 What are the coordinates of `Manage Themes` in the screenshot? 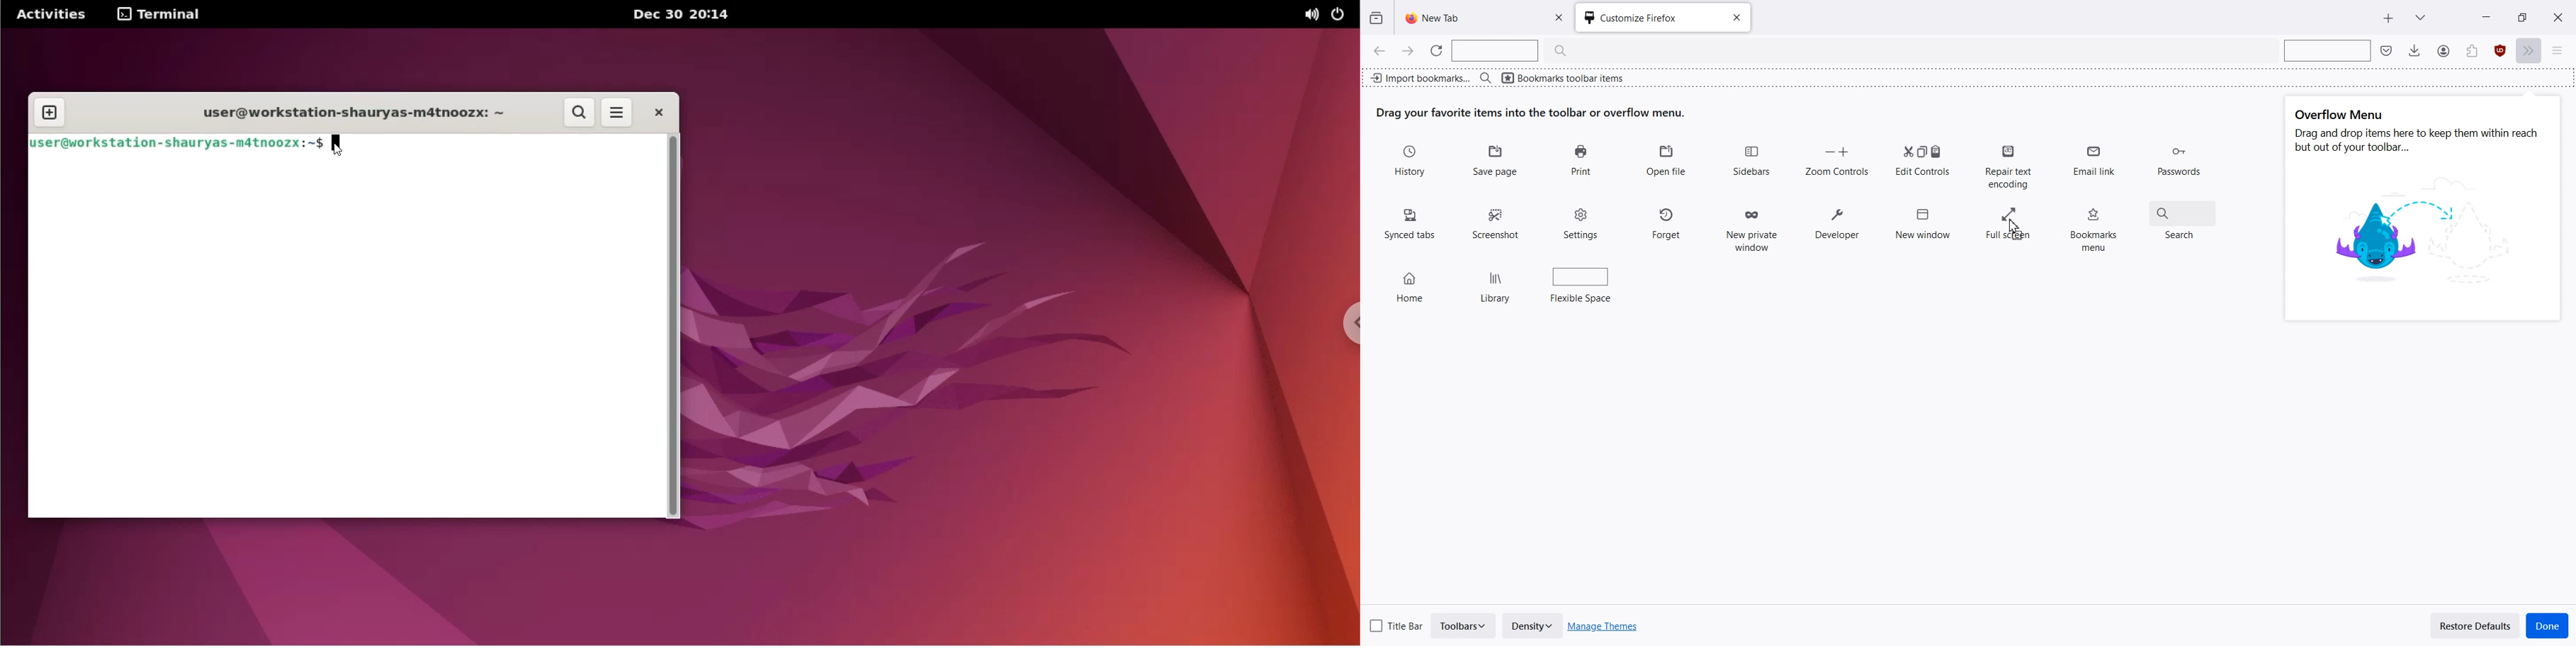 It's located at (1604, 626).